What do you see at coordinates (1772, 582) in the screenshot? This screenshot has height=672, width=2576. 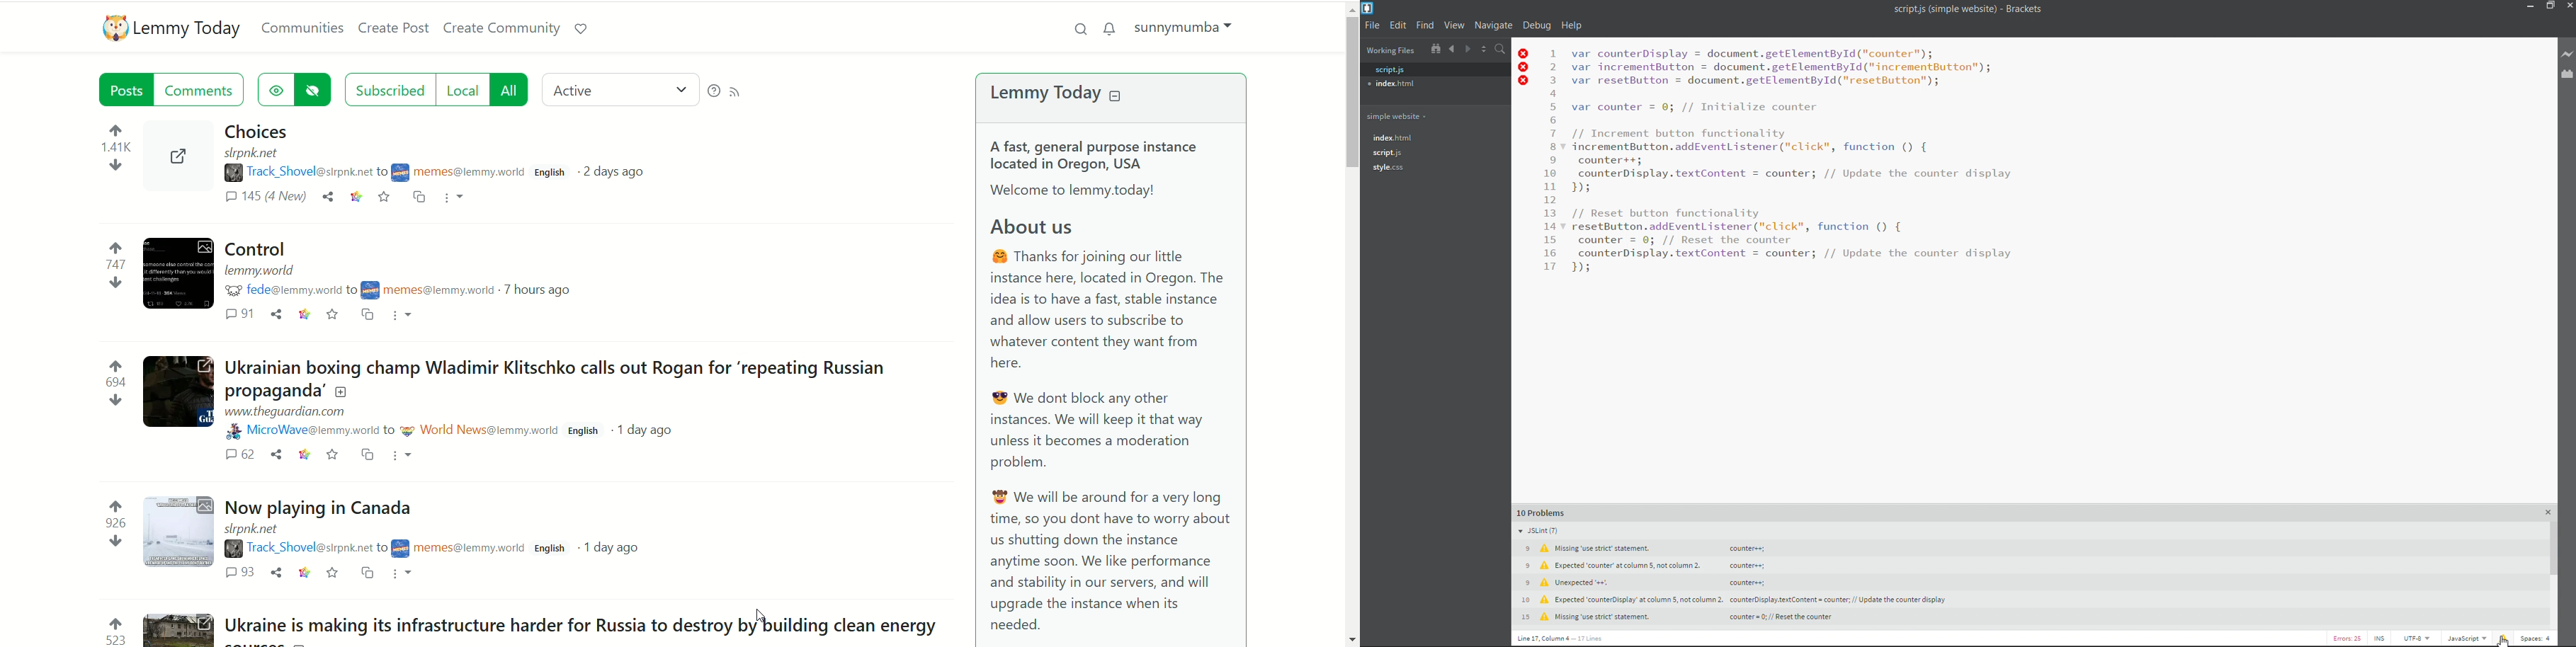 I see `list of errors` at bounding box center [1772, 582].